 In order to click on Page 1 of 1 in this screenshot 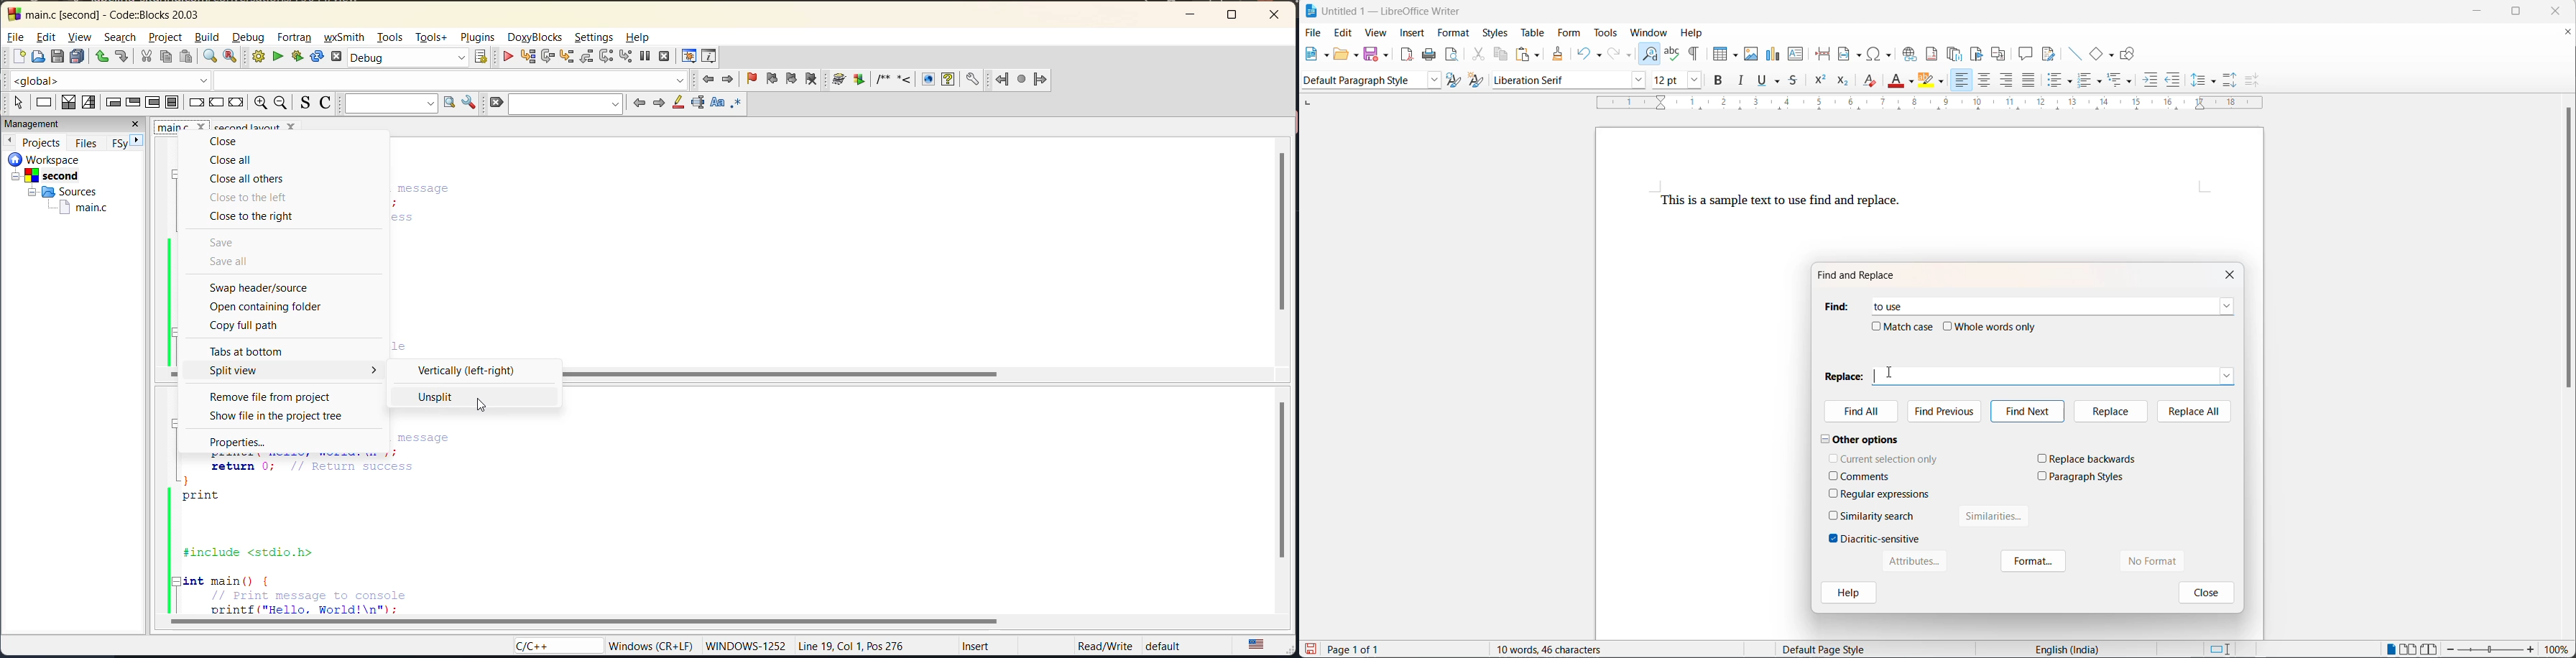, I will do `click(1358, 649)`.